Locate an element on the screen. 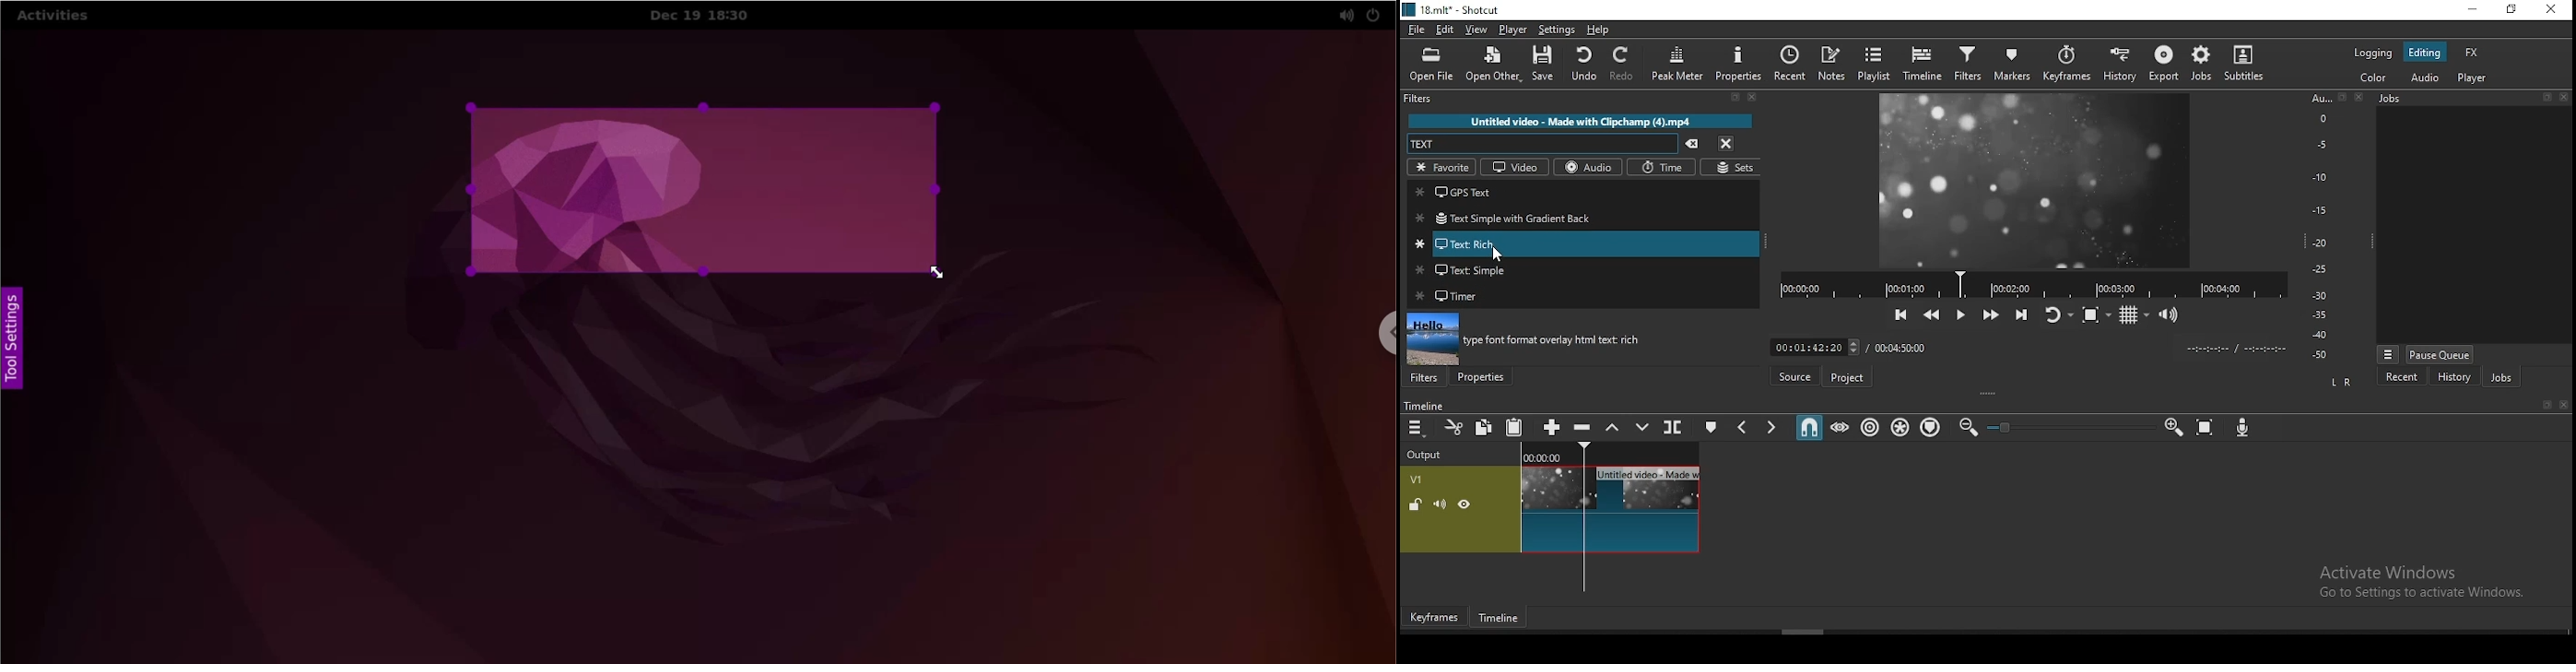 This screenshot has height=672, width=2576. color is located at coordinates (2372, 79).